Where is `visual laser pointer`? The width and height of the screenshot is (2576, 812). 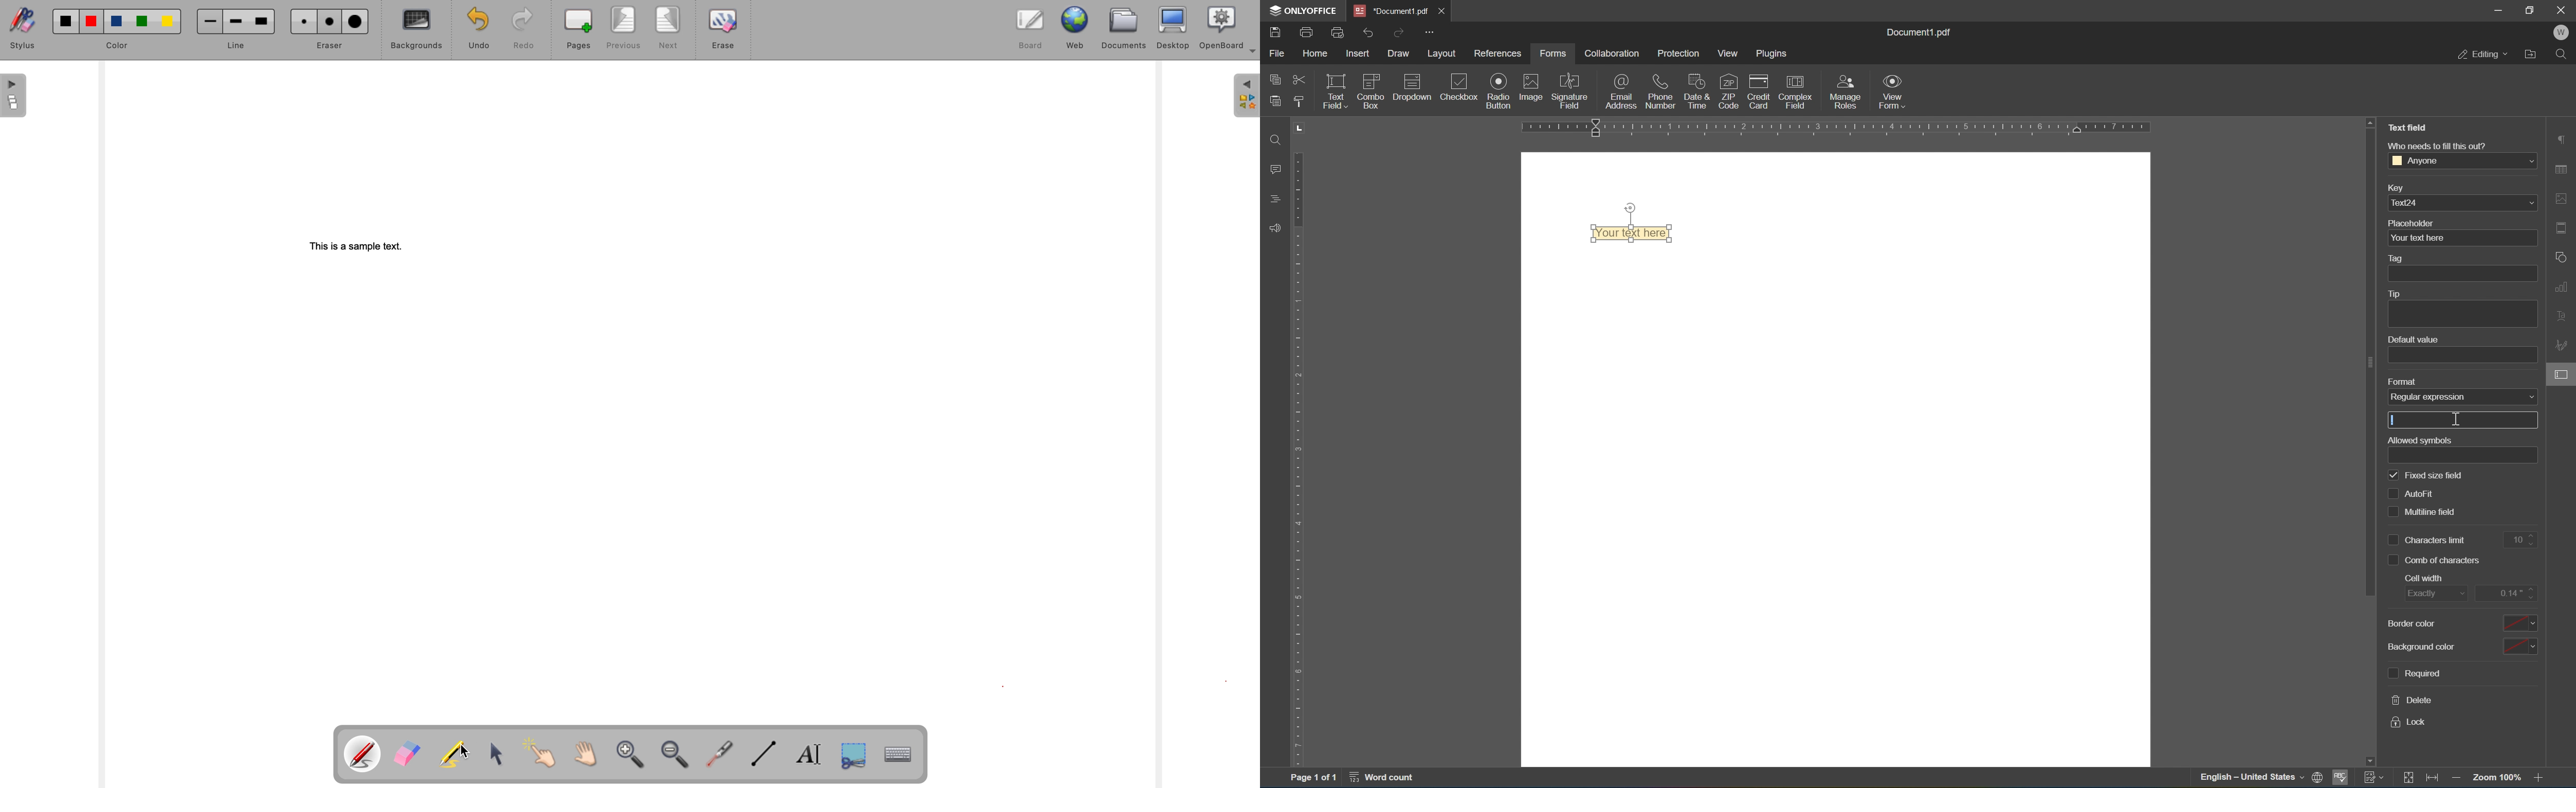 visual laser pointer is located at coordinates (721, 755).